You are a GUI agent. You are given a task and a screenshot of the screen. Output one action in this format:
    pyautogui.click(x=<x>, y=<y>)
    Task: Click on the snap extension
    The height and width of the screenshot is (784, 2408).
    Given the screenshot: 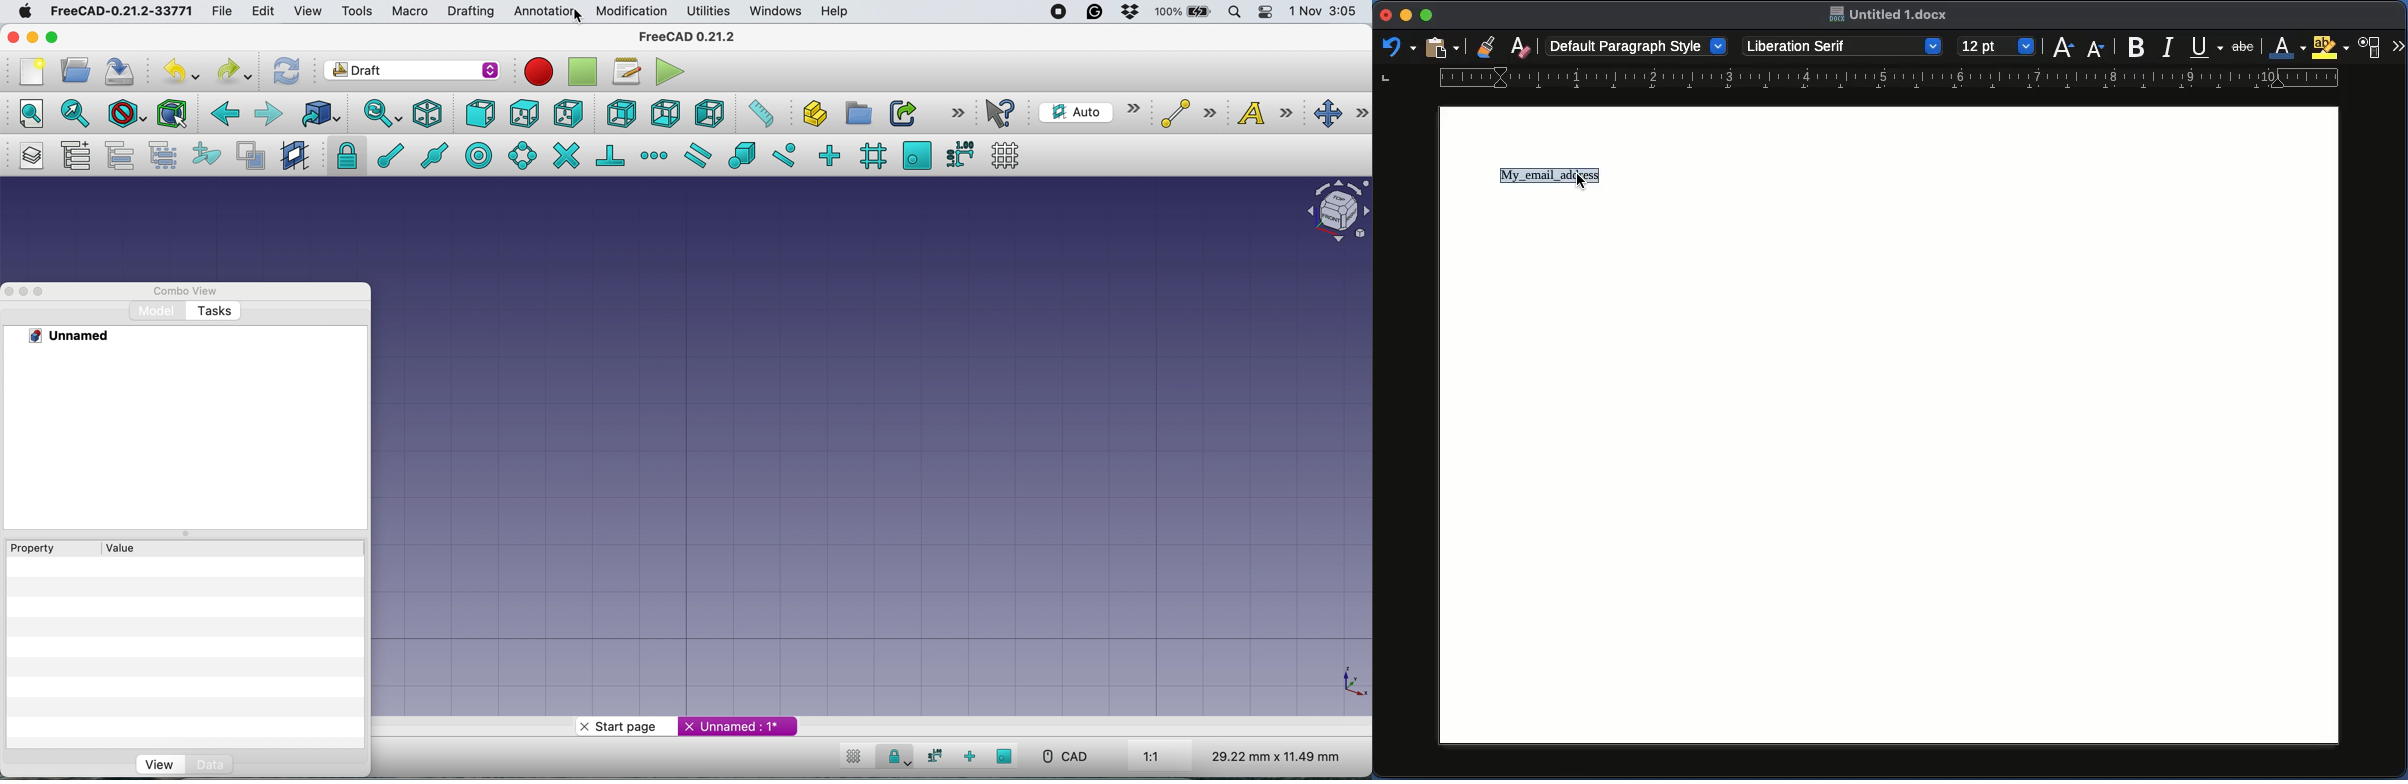 What is the action you would take?
    pyautogui.click(x=655, y=155)
    